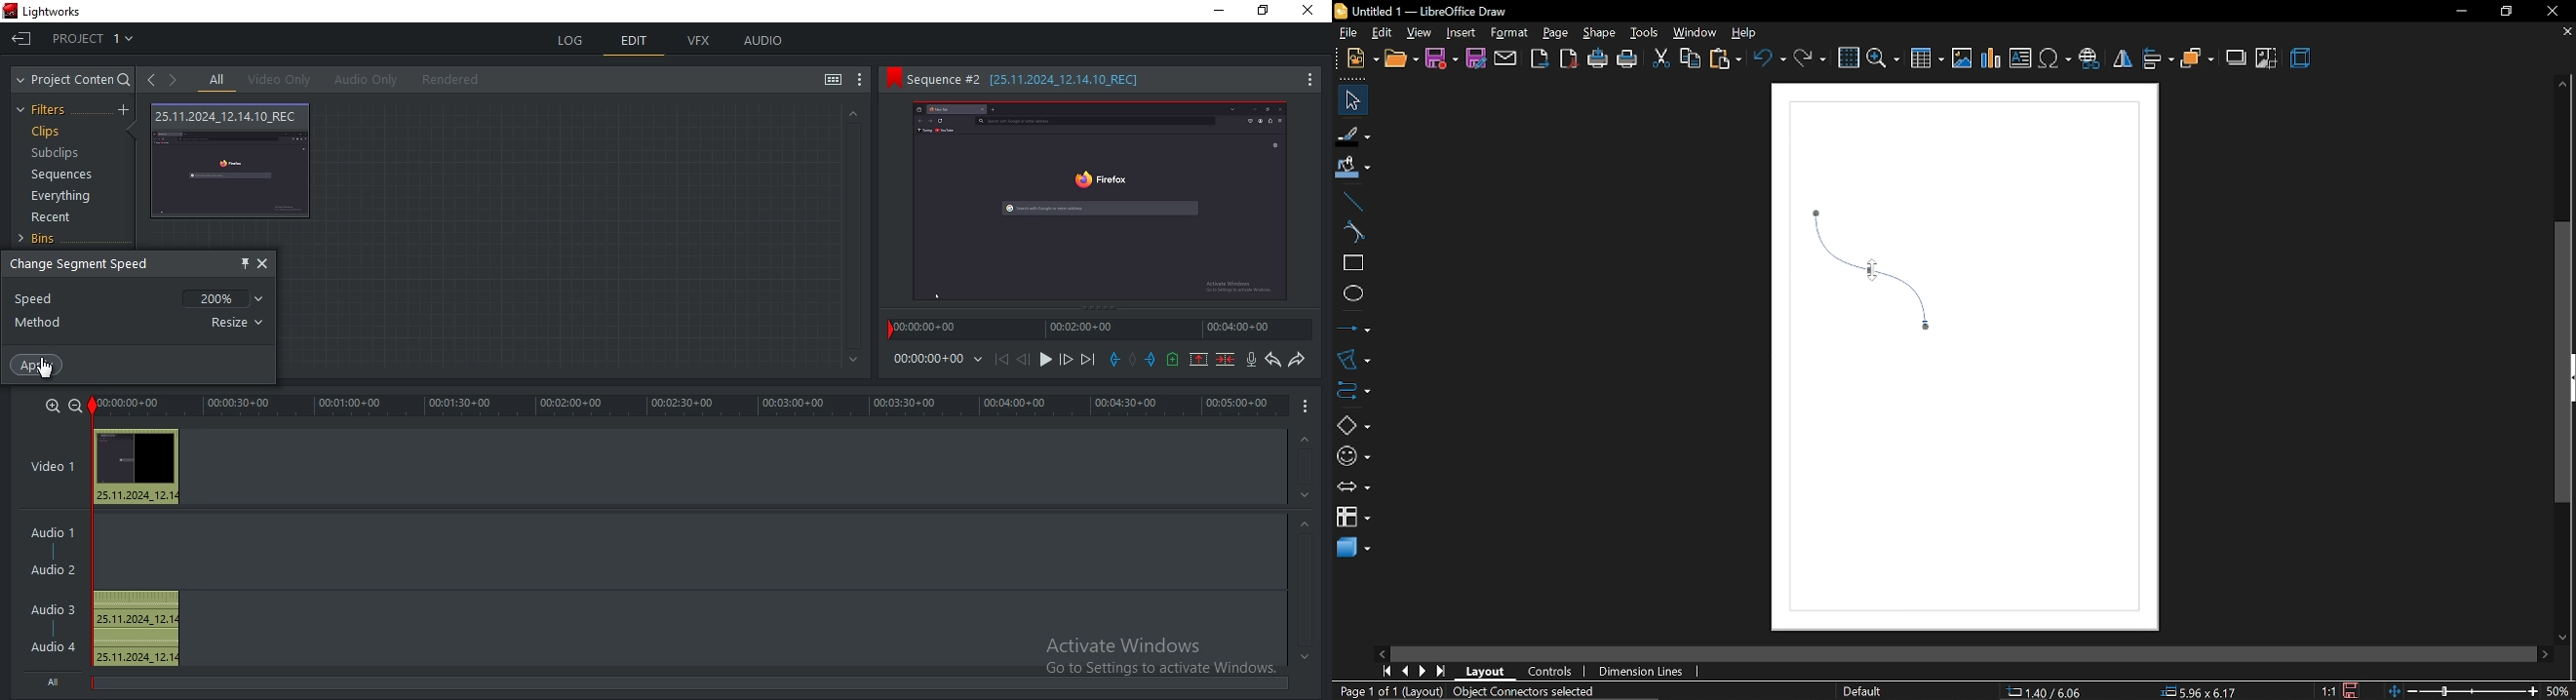 The image size is (2576, 700). I want to click on crop, so click(2267, 58).